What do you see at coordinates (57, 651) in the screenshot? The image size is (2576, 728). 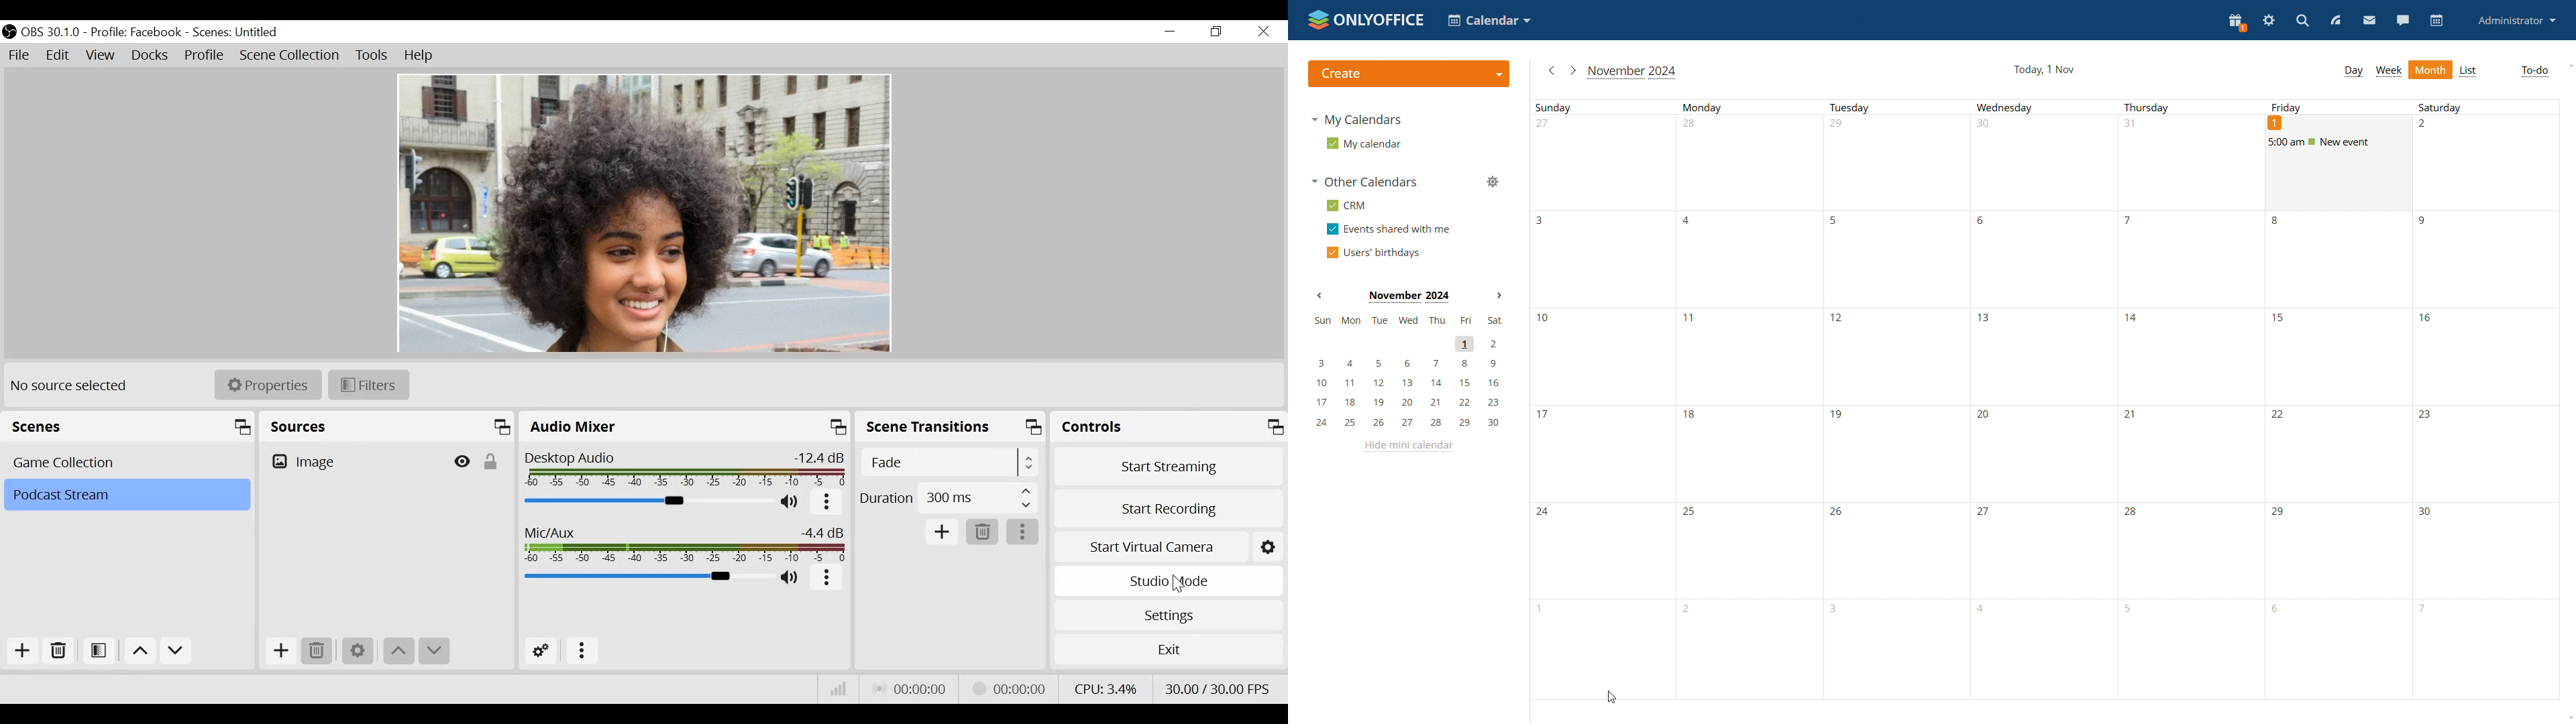 I see `Remove` at bounding box center [57, 651].